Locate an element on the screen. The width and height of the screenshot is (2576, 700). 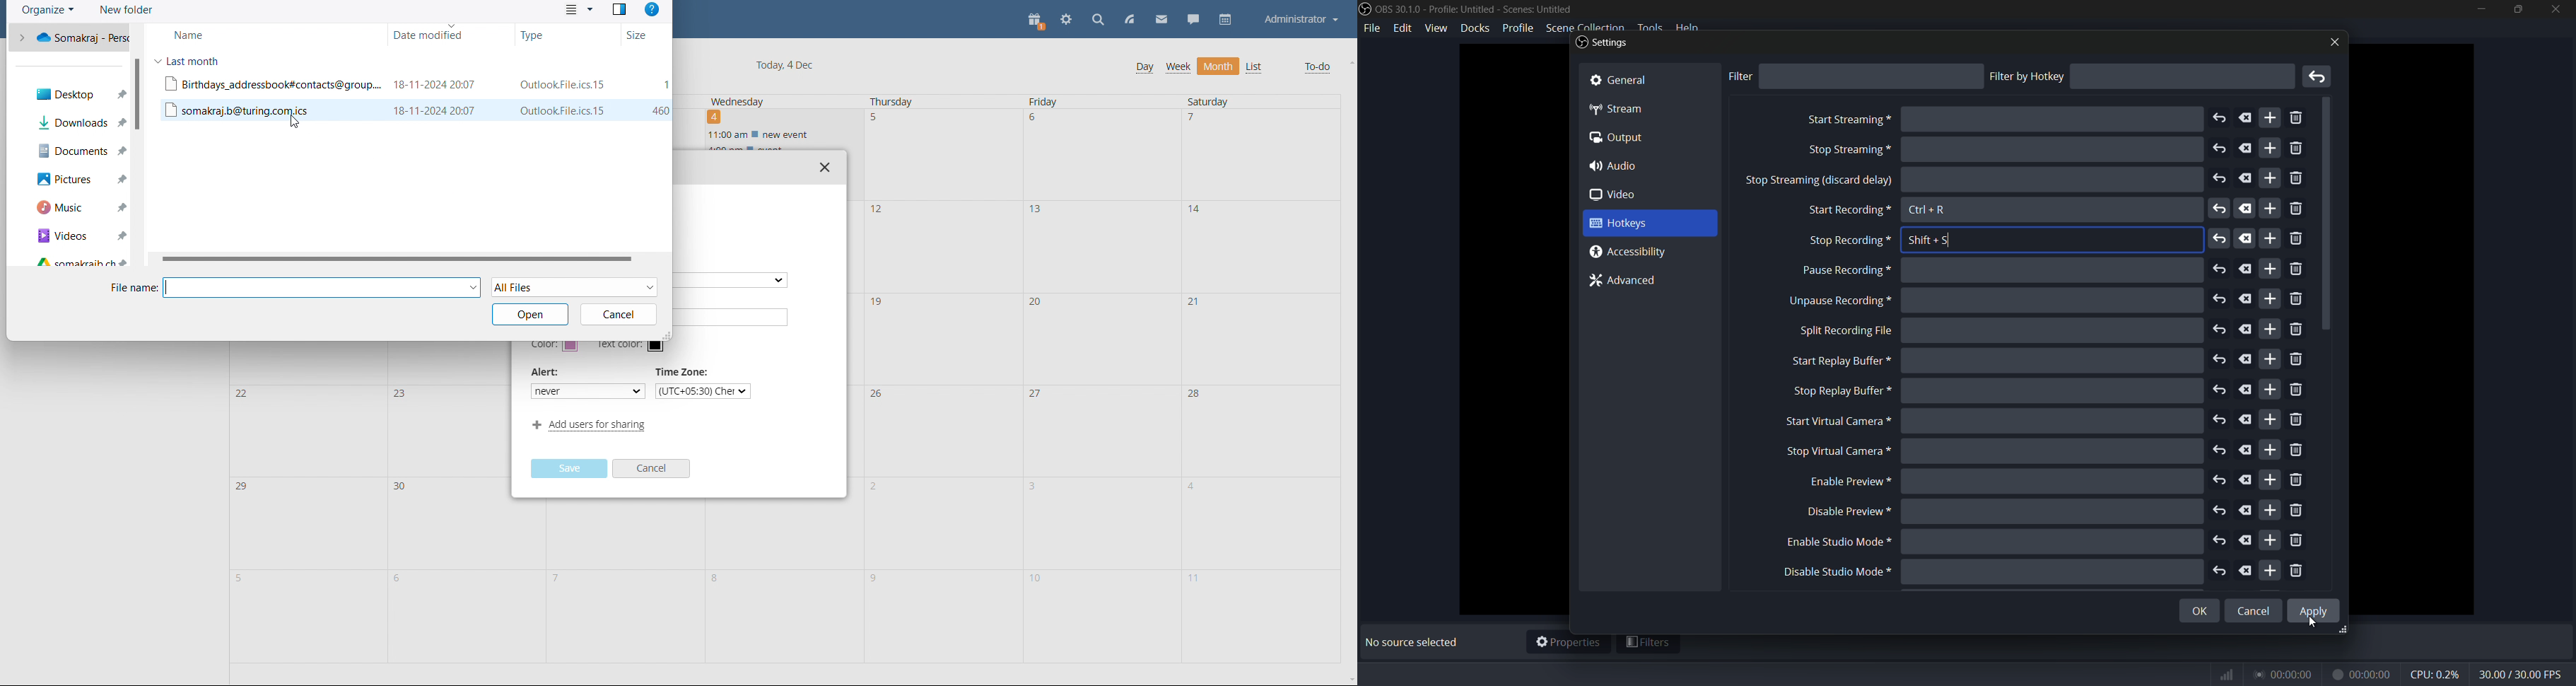
delete is located at coordinates (2246, 481).